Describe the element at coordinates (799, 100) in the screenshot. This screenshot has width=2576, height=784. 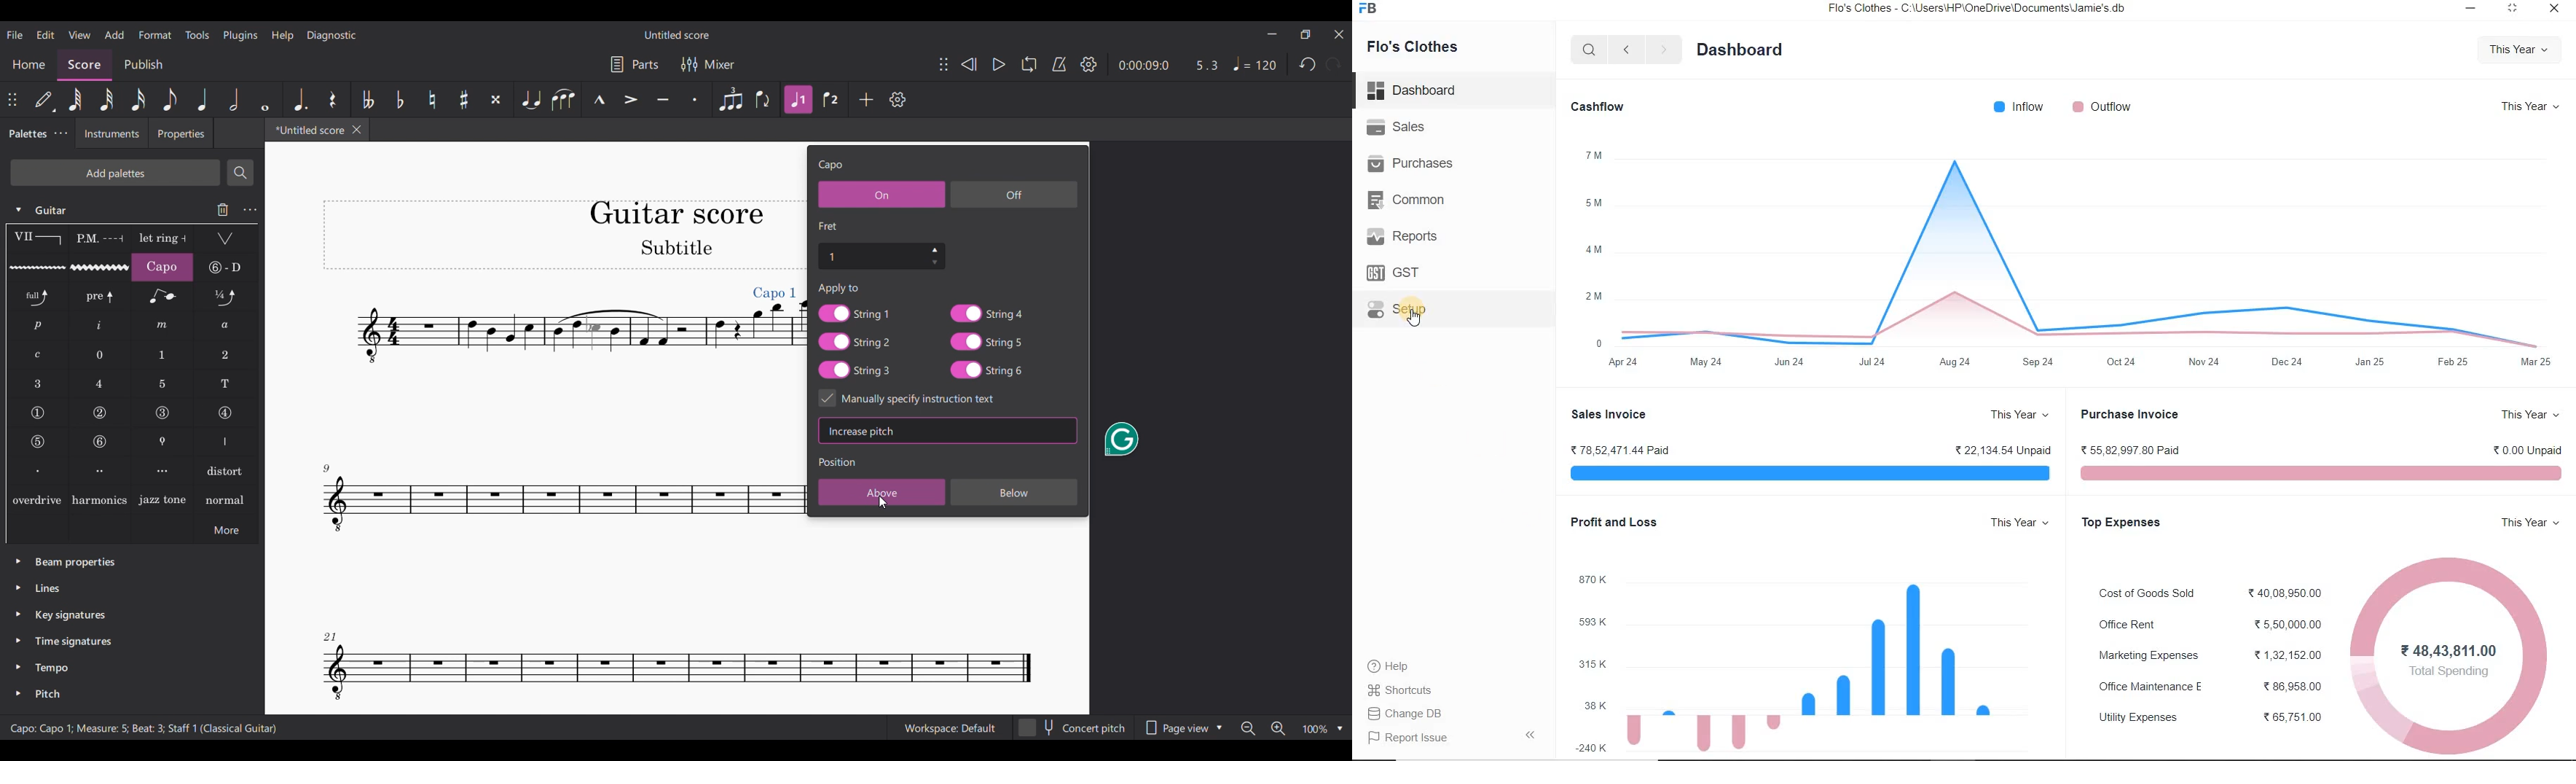
I see `Highlighted after current selection` at that location.